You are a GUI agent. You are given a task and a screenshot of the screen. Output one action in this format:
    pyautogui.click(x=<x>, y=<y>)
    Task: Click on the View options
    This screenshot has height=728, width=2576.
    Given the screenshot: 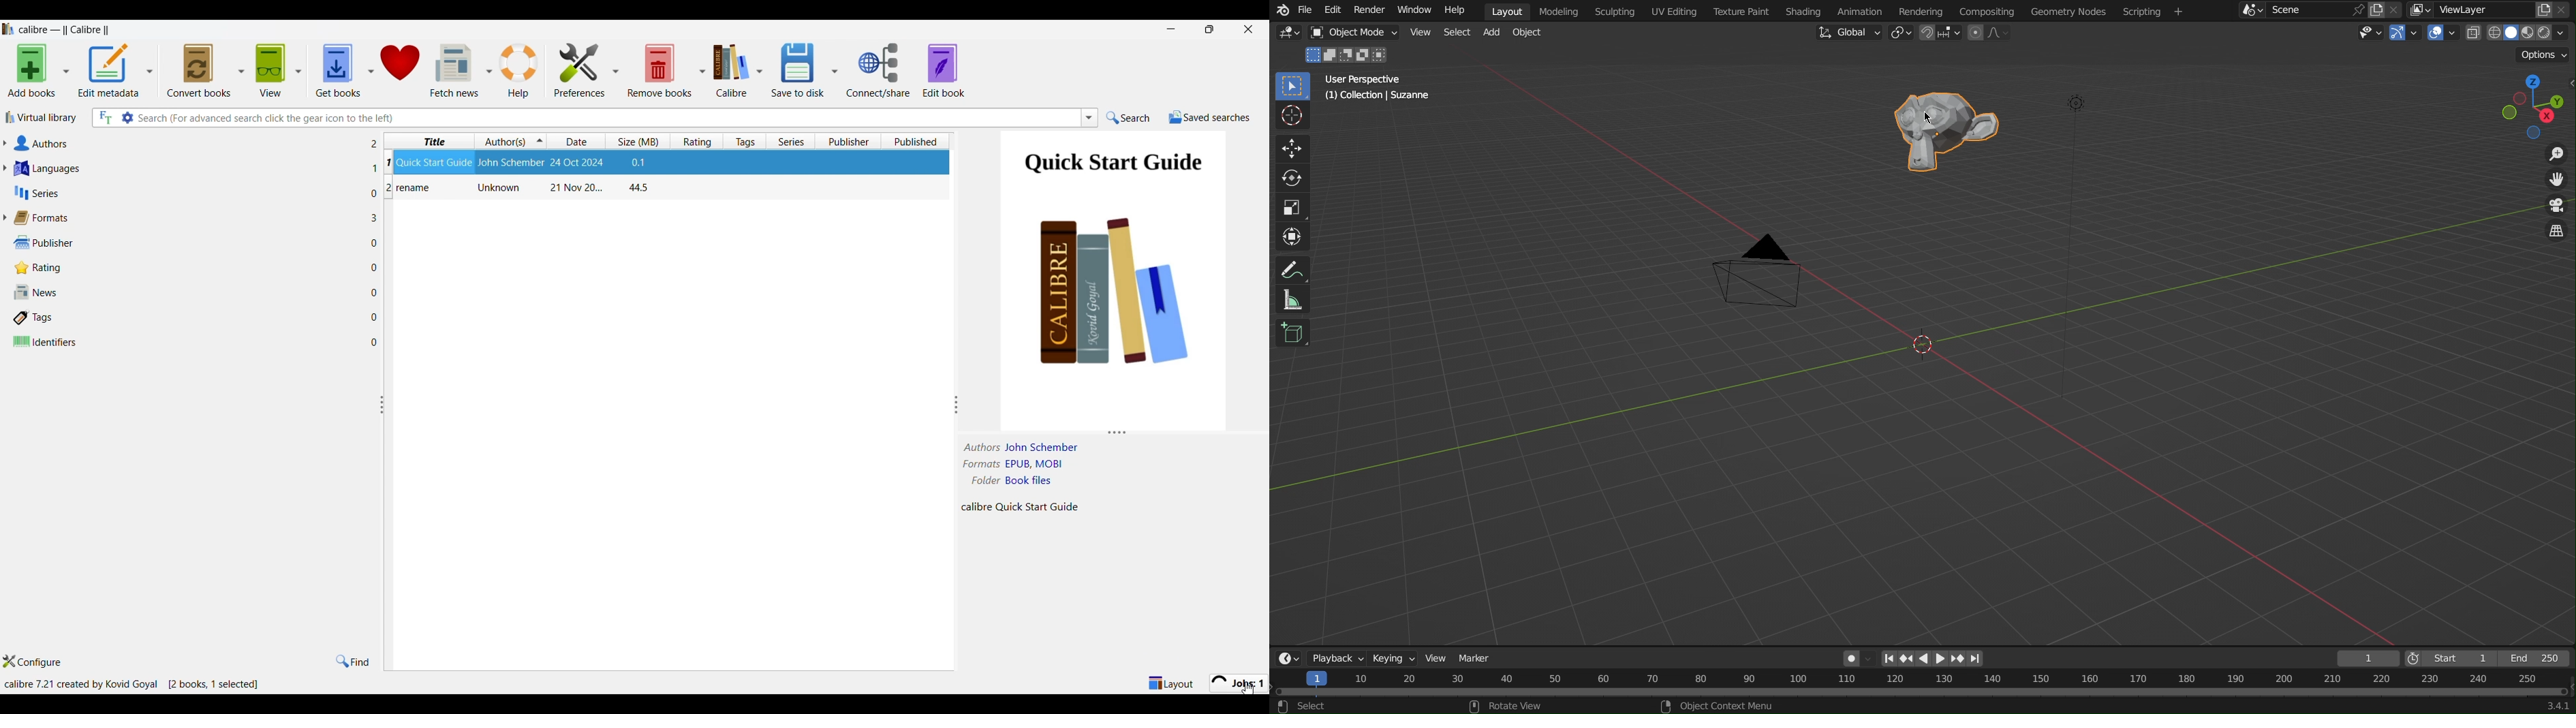 What is the action you would take?
    pyautogui.click(x=298, y=71)
    